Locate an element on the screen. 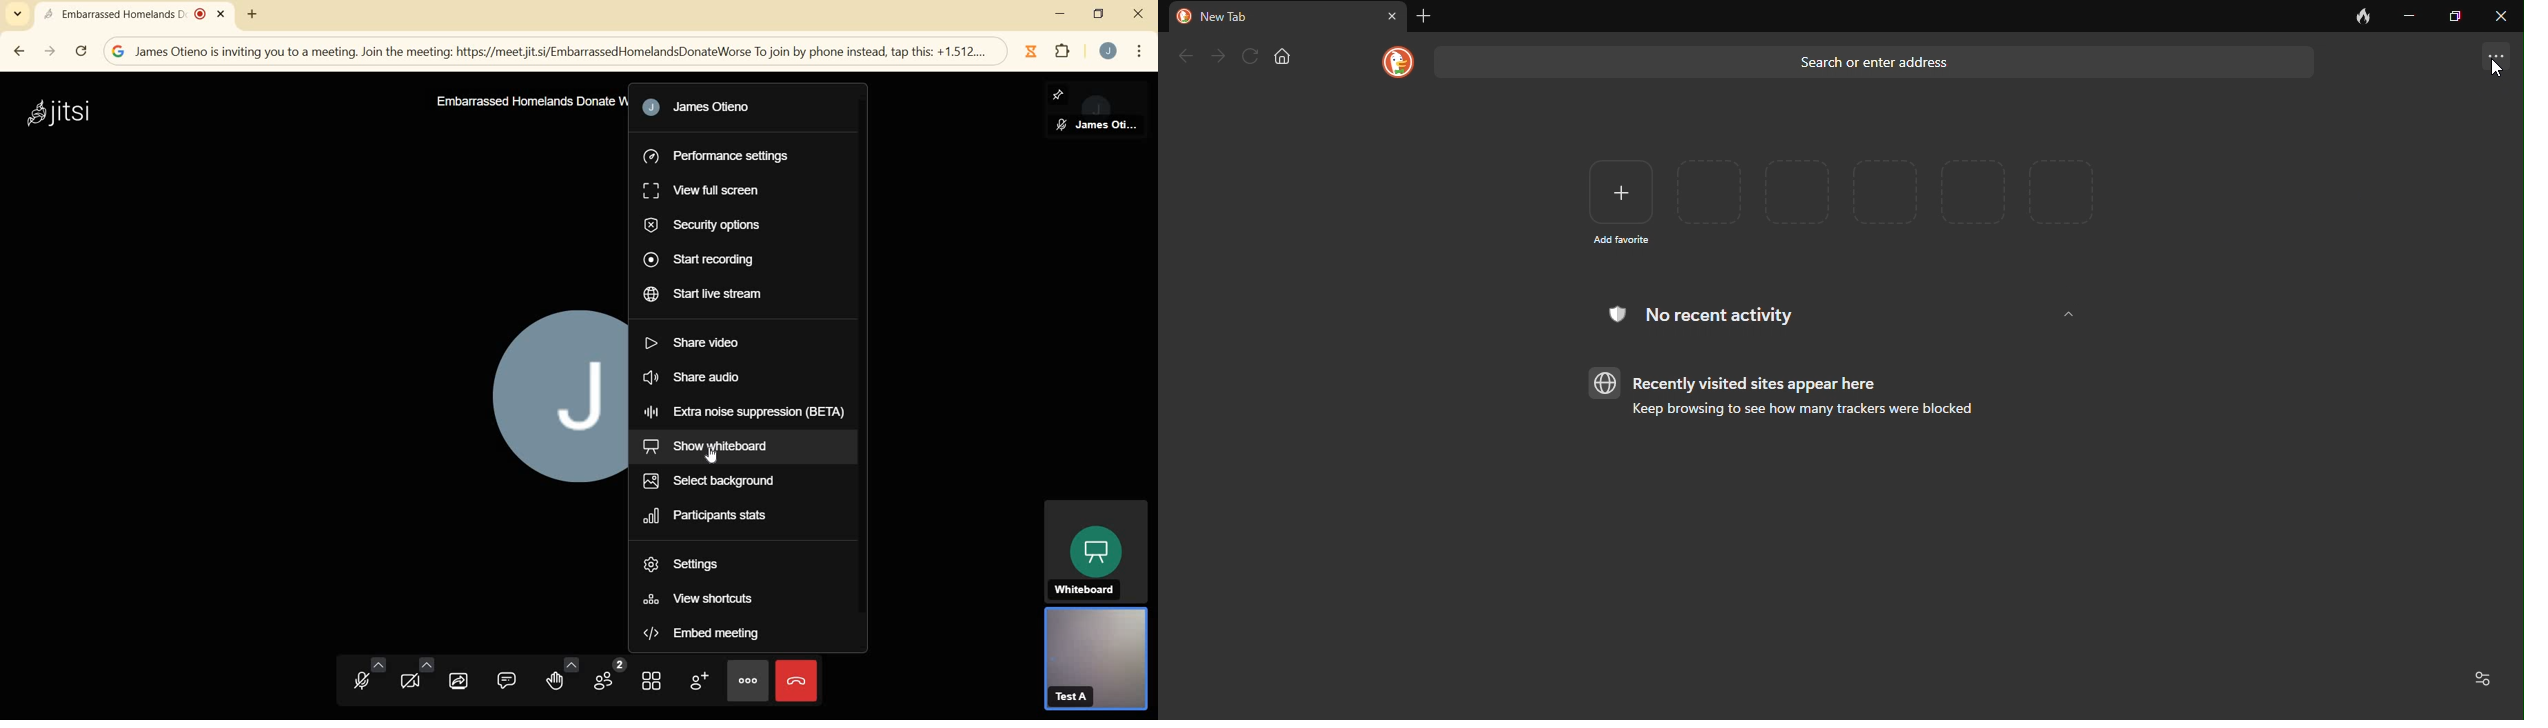 This screenshot has width=2548, height=728. close is located at coordinates (2500, 15).